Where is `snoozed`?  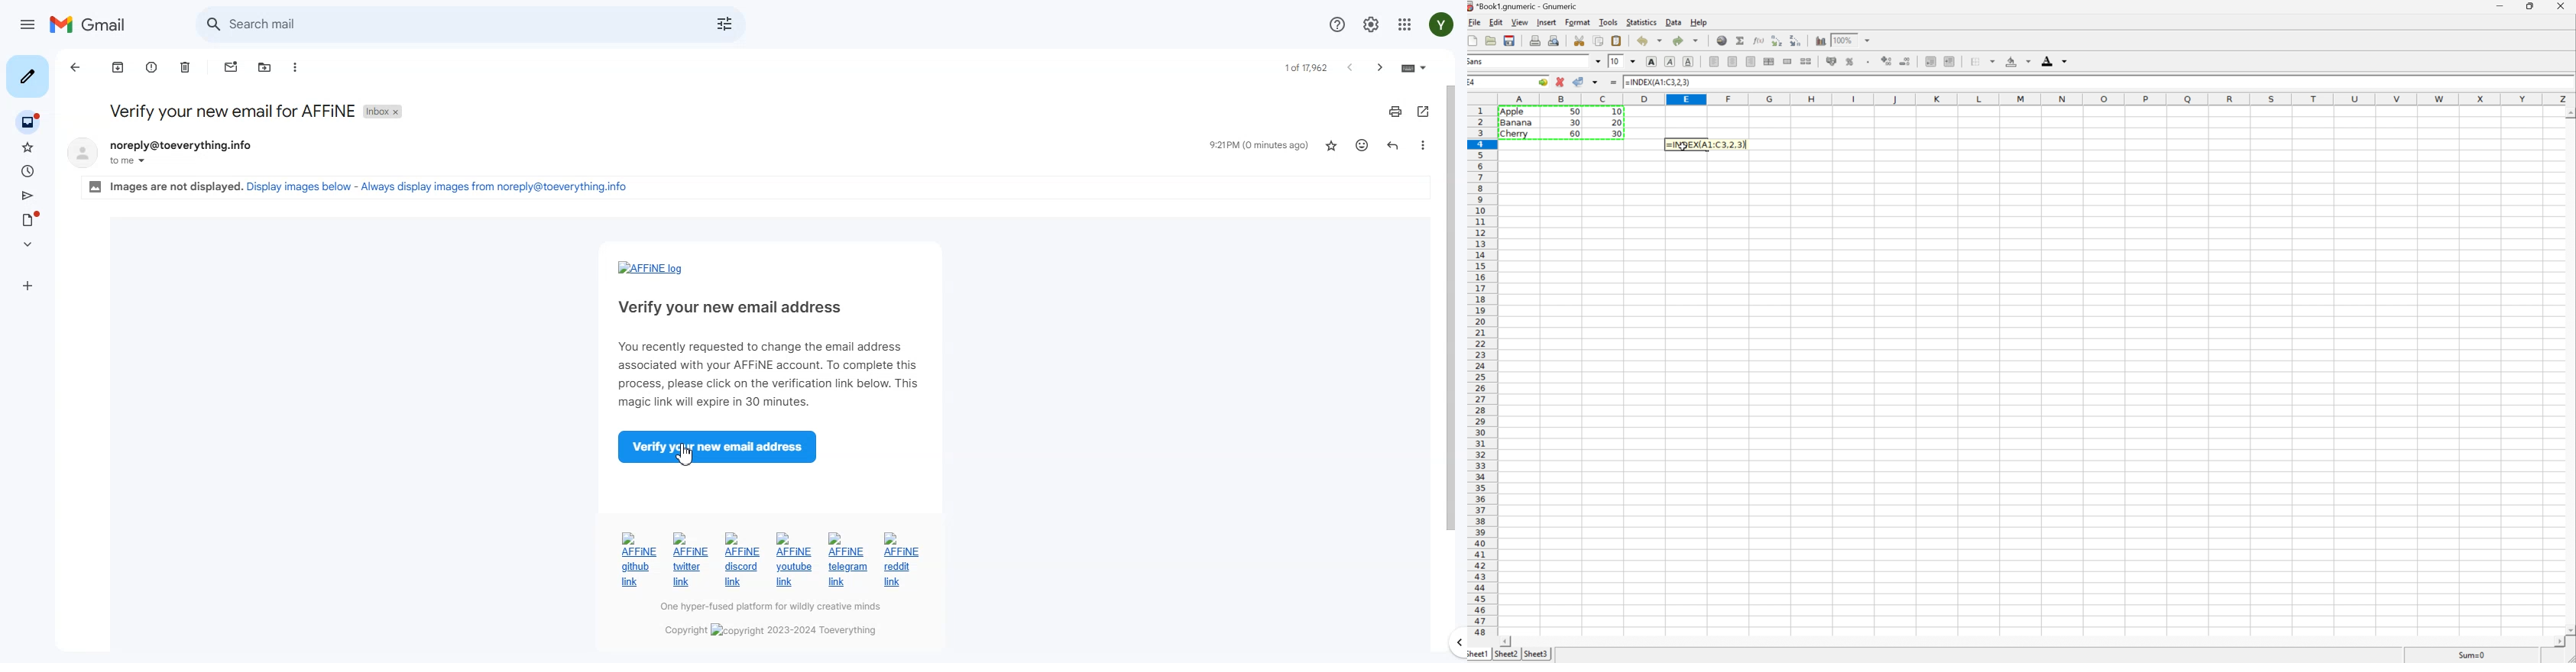
snoozed is located at coordinates (28, 171).